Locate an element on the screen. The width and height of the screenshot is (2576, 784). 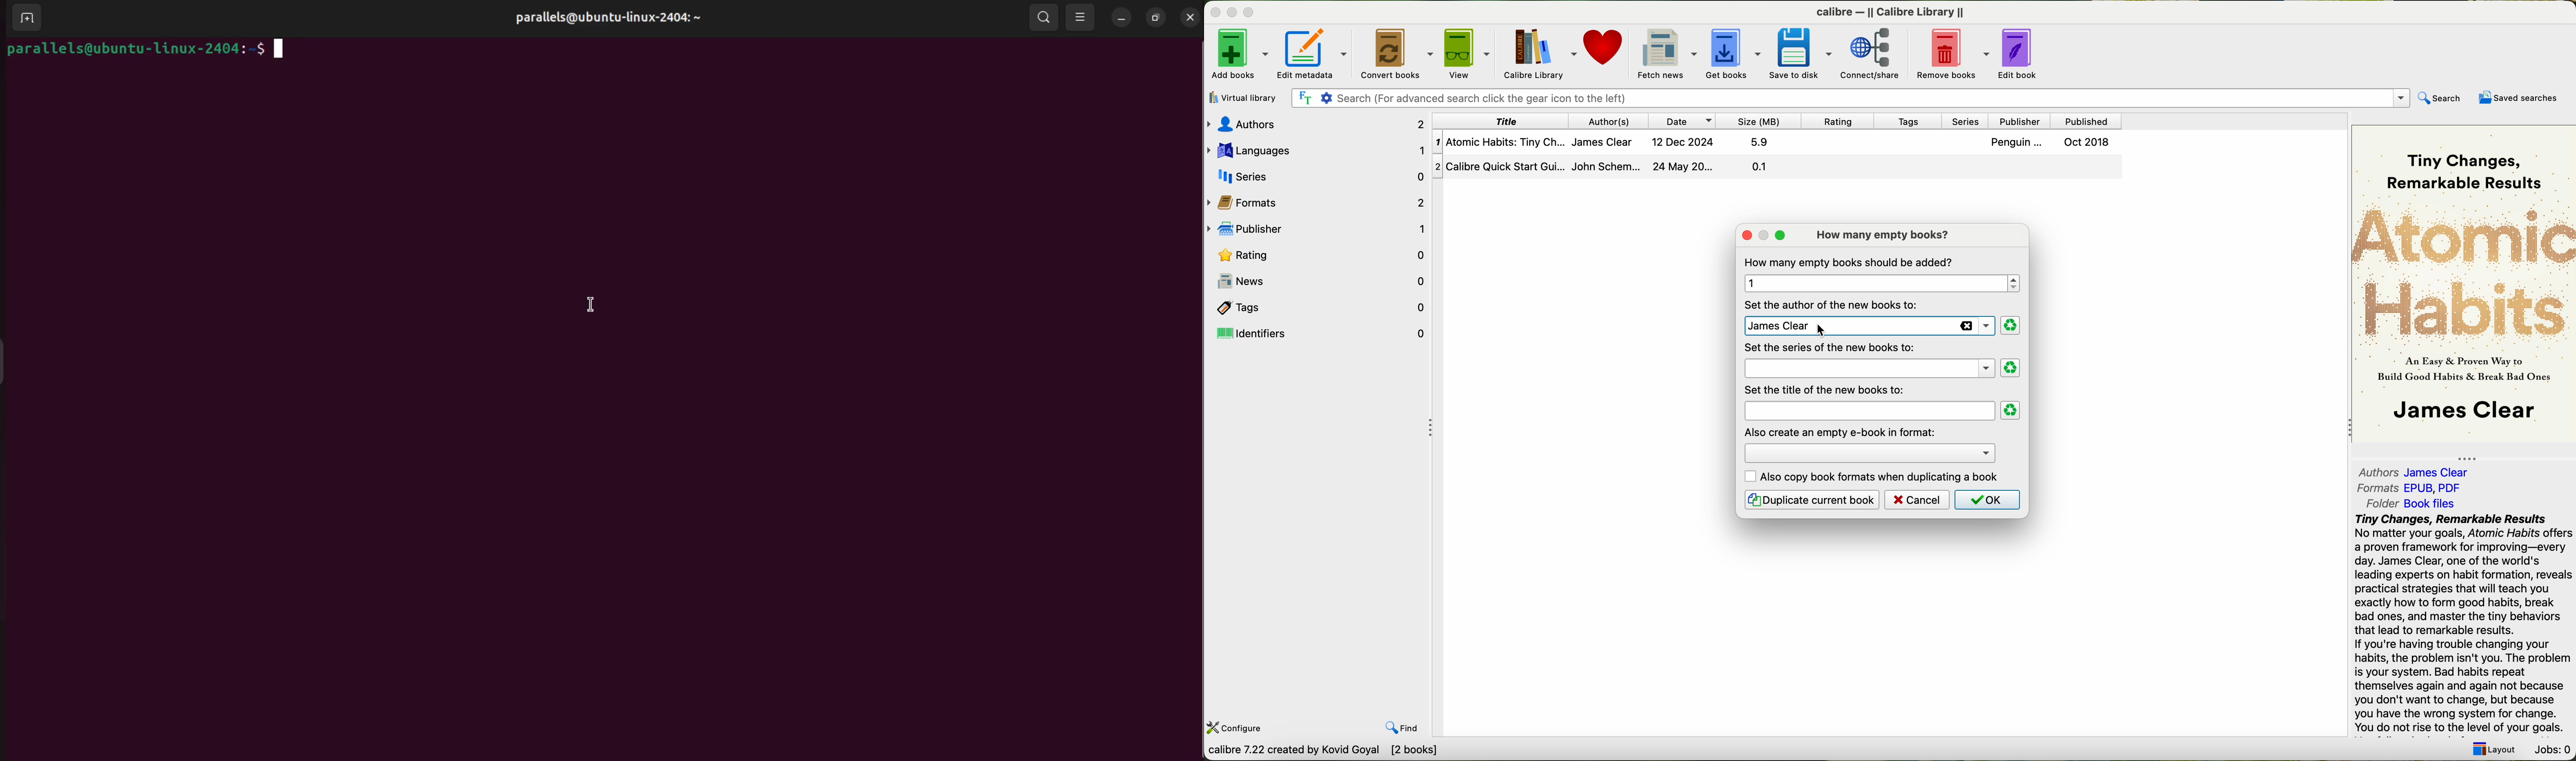
tags is located at coordinates (1912, 121).